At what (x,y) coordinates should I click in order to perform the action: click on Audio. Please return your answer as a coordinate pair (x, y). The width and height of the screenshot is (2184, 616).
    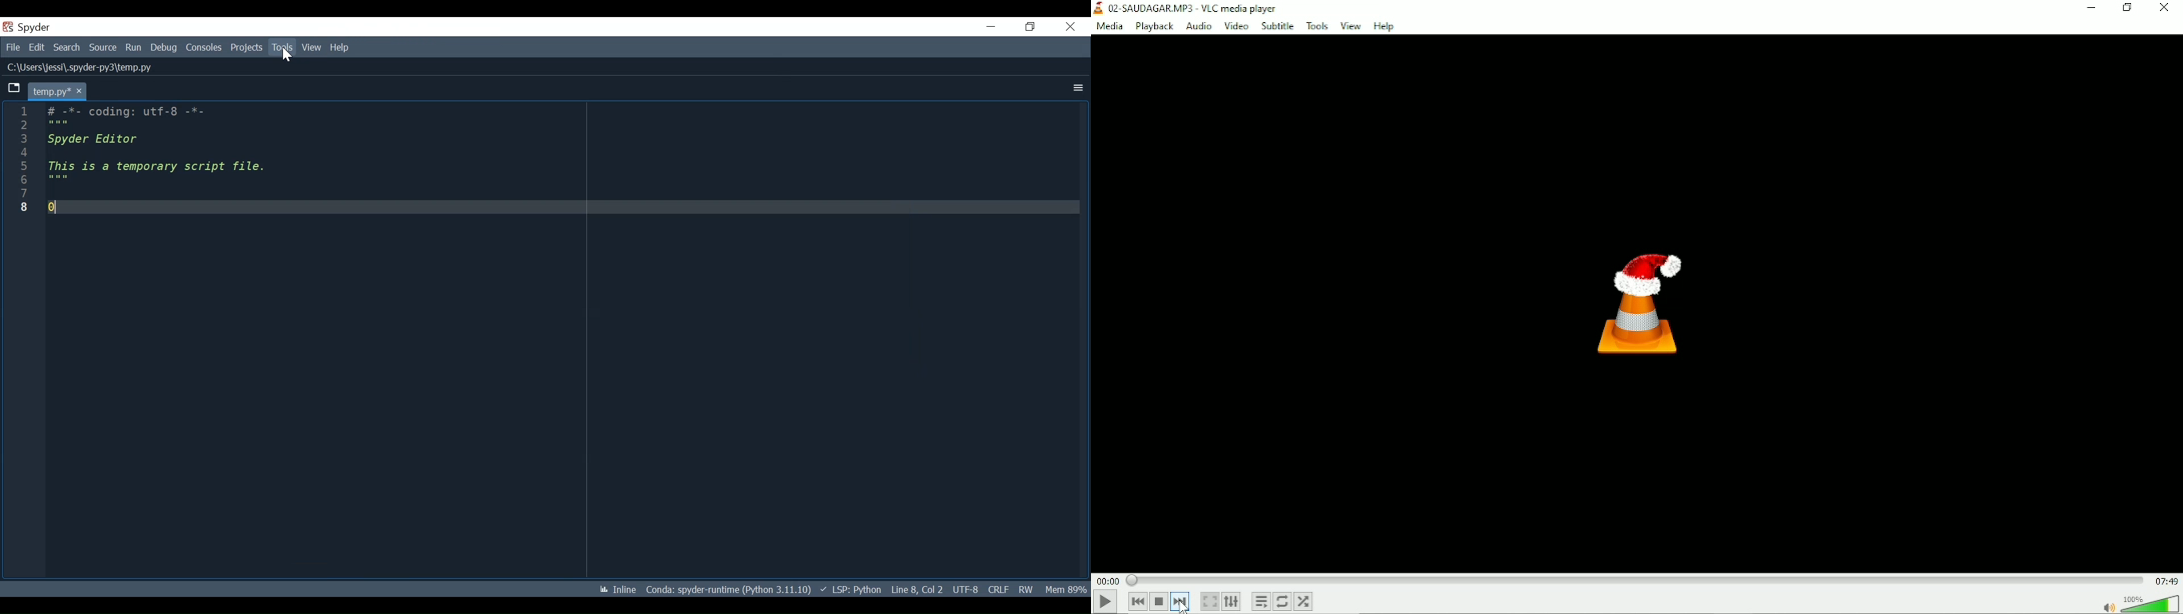
    Looking at the image, I should click on (1197, 26).